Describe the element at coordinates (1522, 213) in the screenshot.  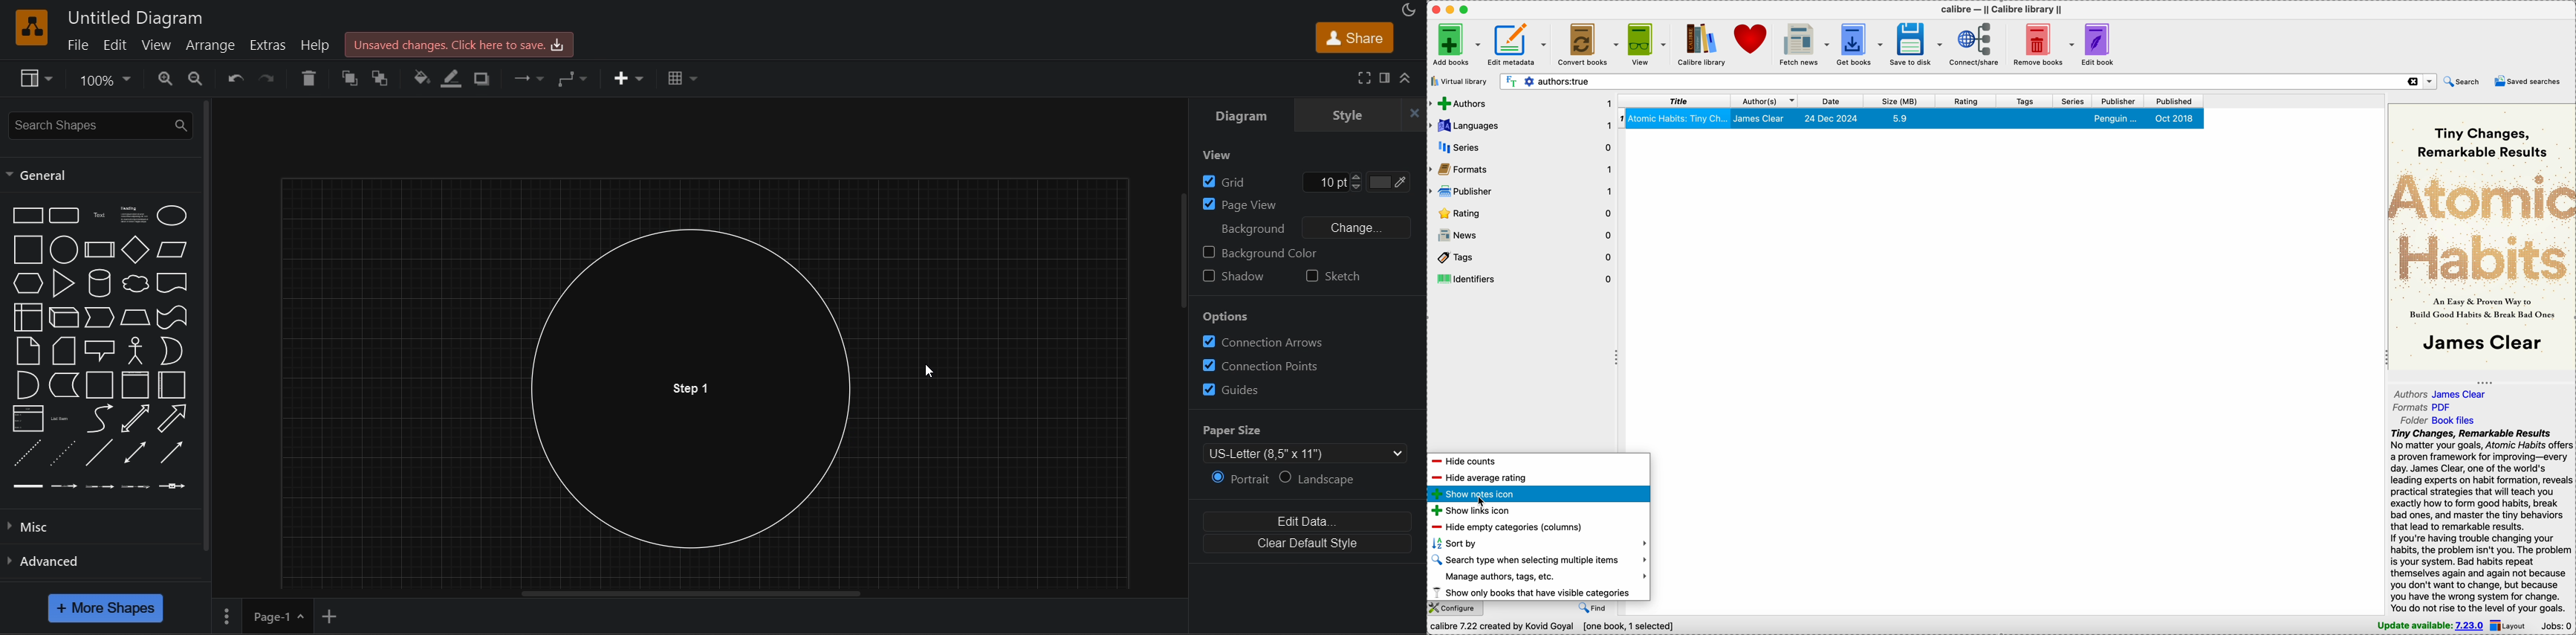
I see `rating` at that location.